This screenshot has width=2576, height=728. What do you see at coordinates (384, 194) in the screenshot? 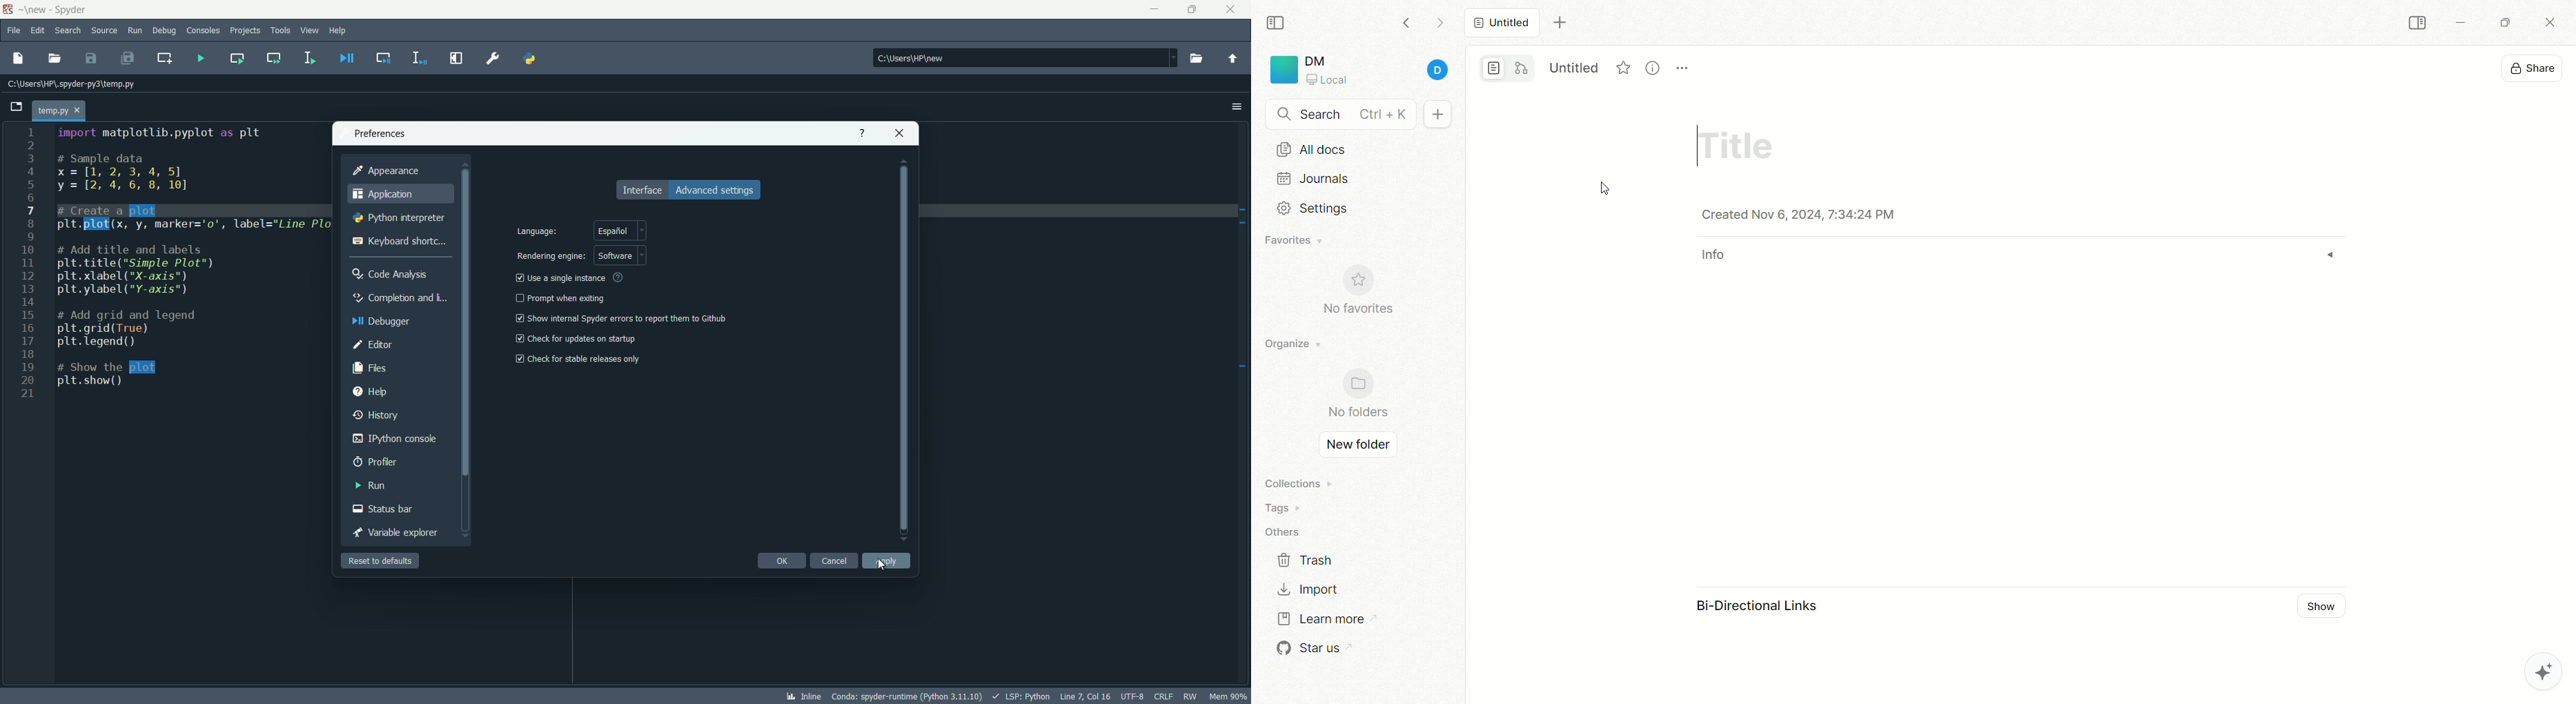
I see `application` at bounding box center [384, 194].